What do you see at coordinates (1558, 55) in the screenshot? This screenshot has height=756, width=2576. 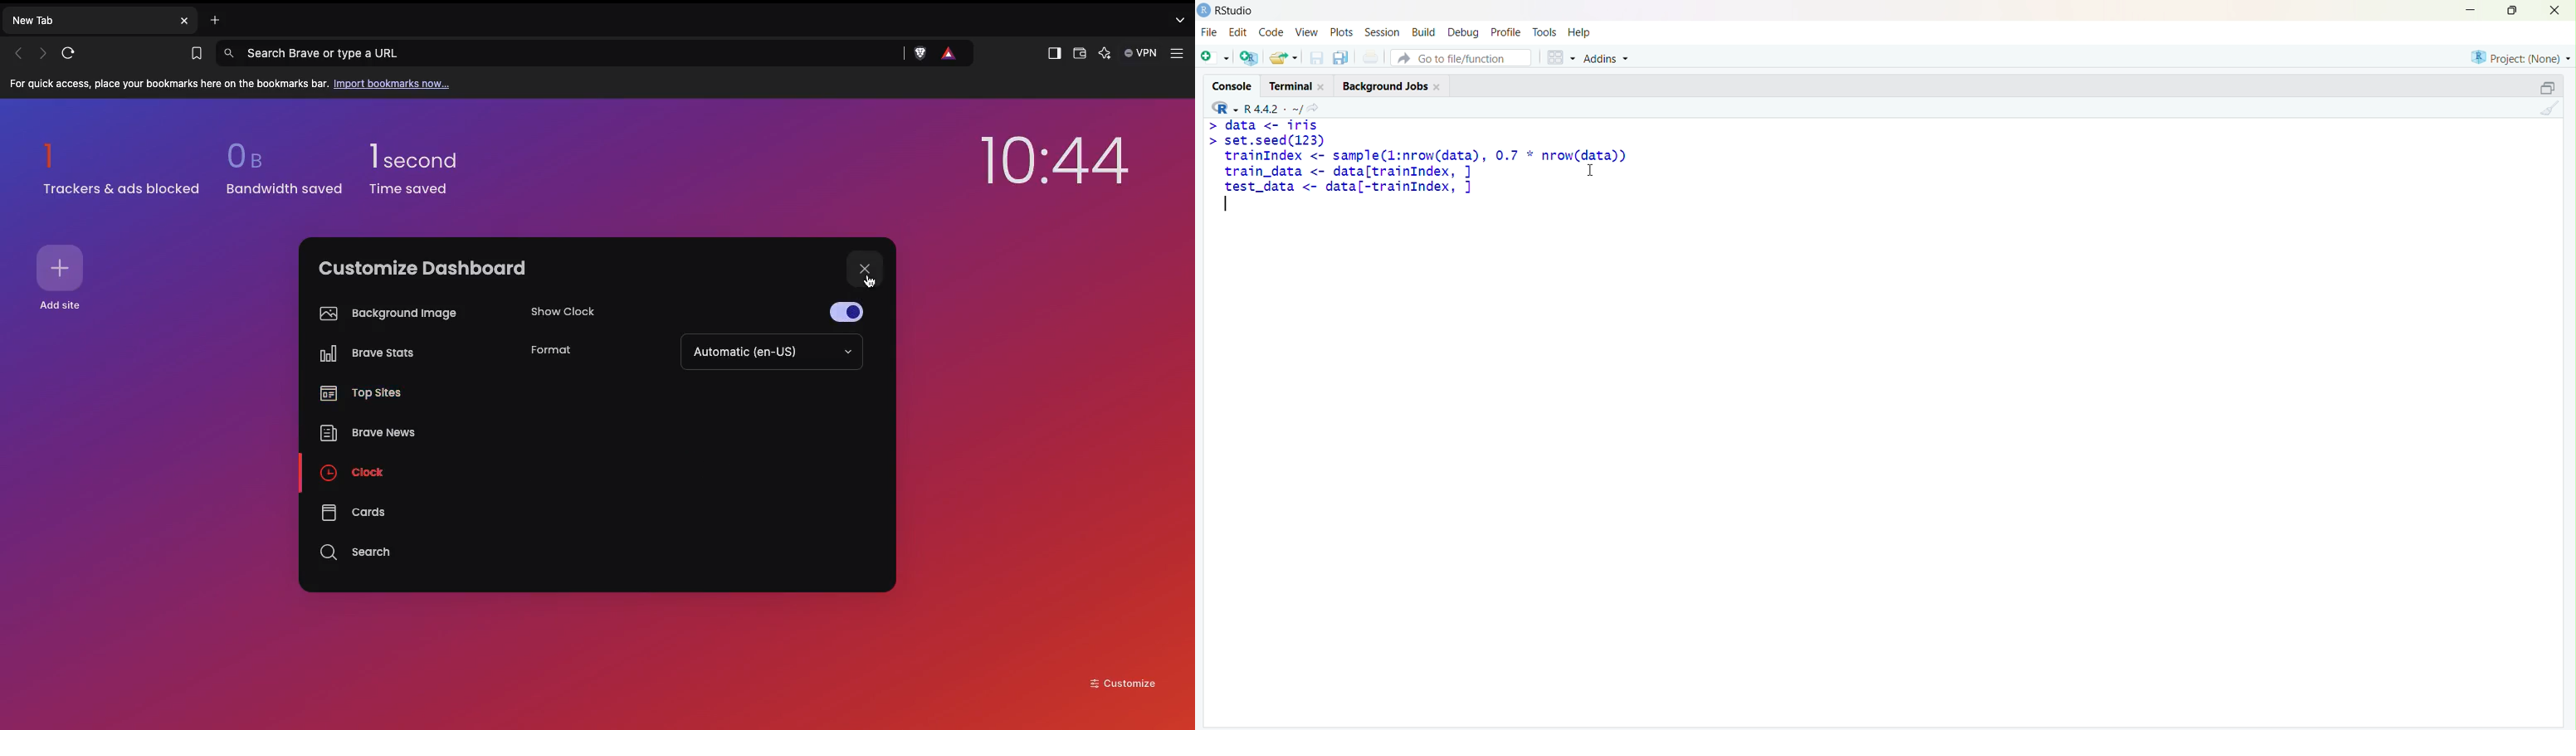 I see `Workspace panes` at bounding box center [1558, 55].